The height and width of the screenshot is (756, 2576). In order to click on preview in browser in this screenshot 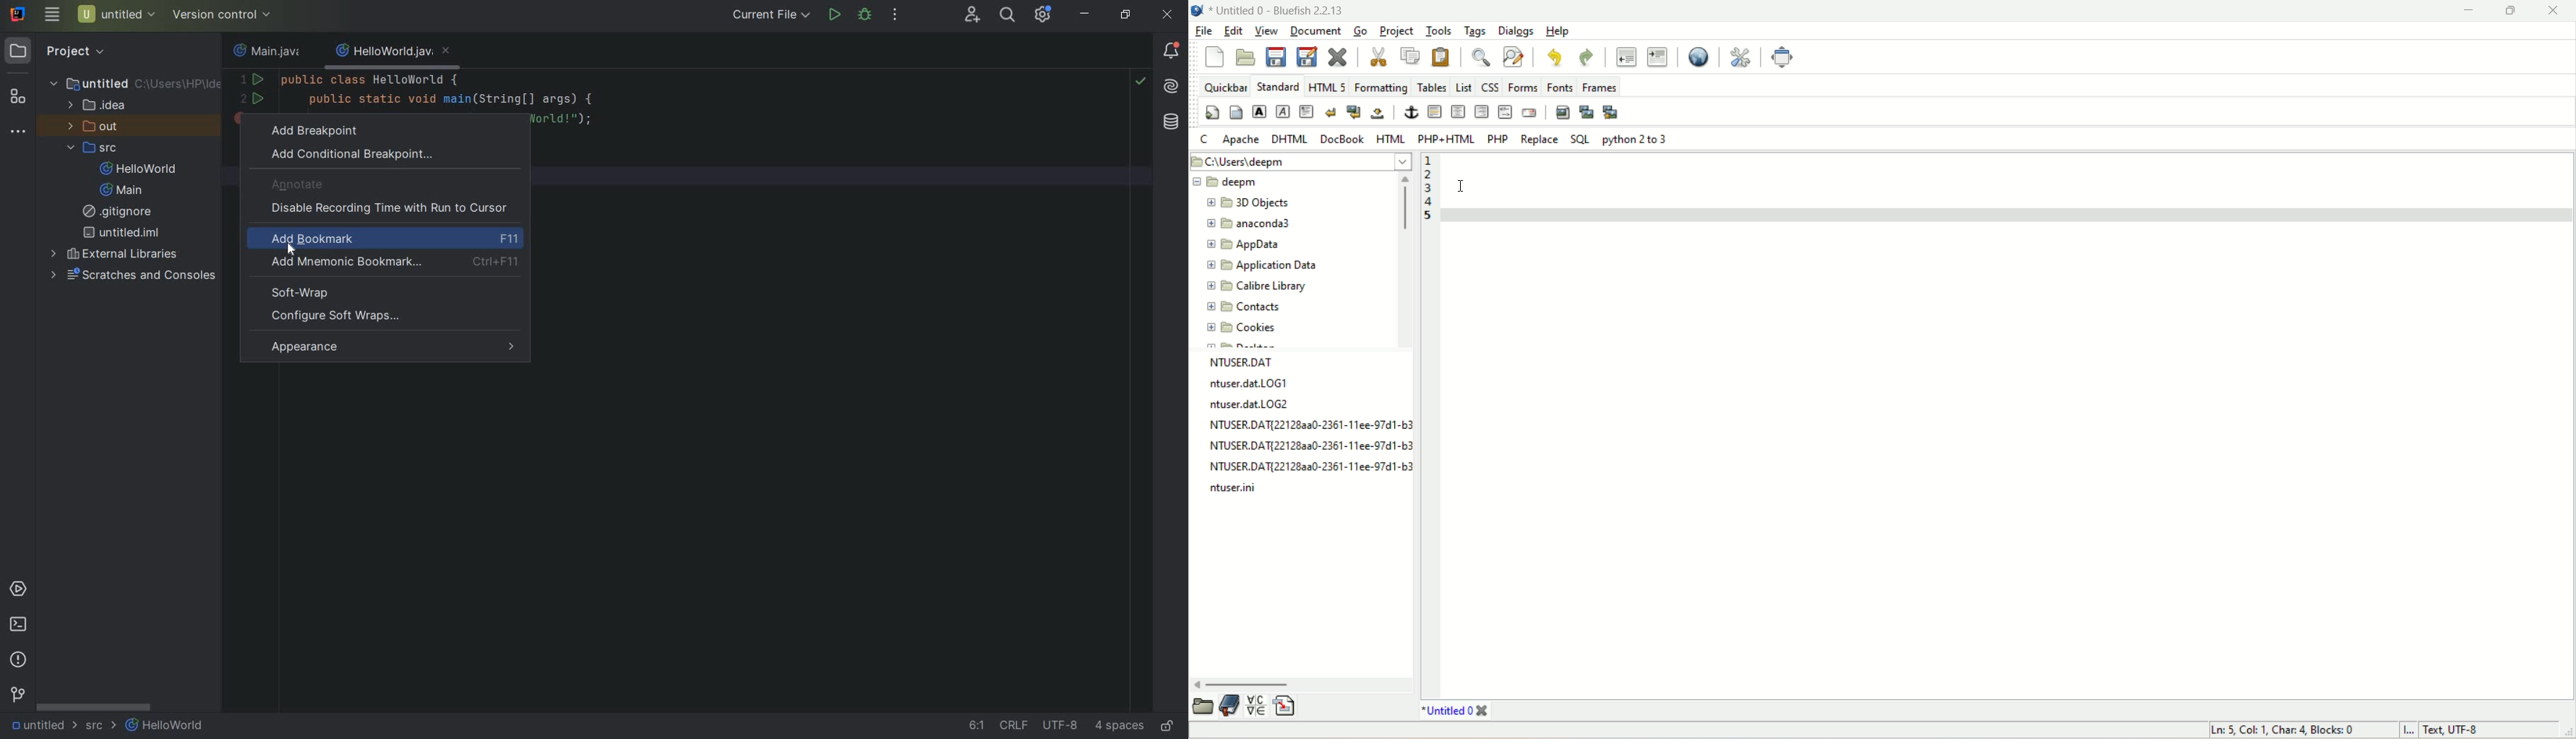, I will do `click(1697, 58)`.